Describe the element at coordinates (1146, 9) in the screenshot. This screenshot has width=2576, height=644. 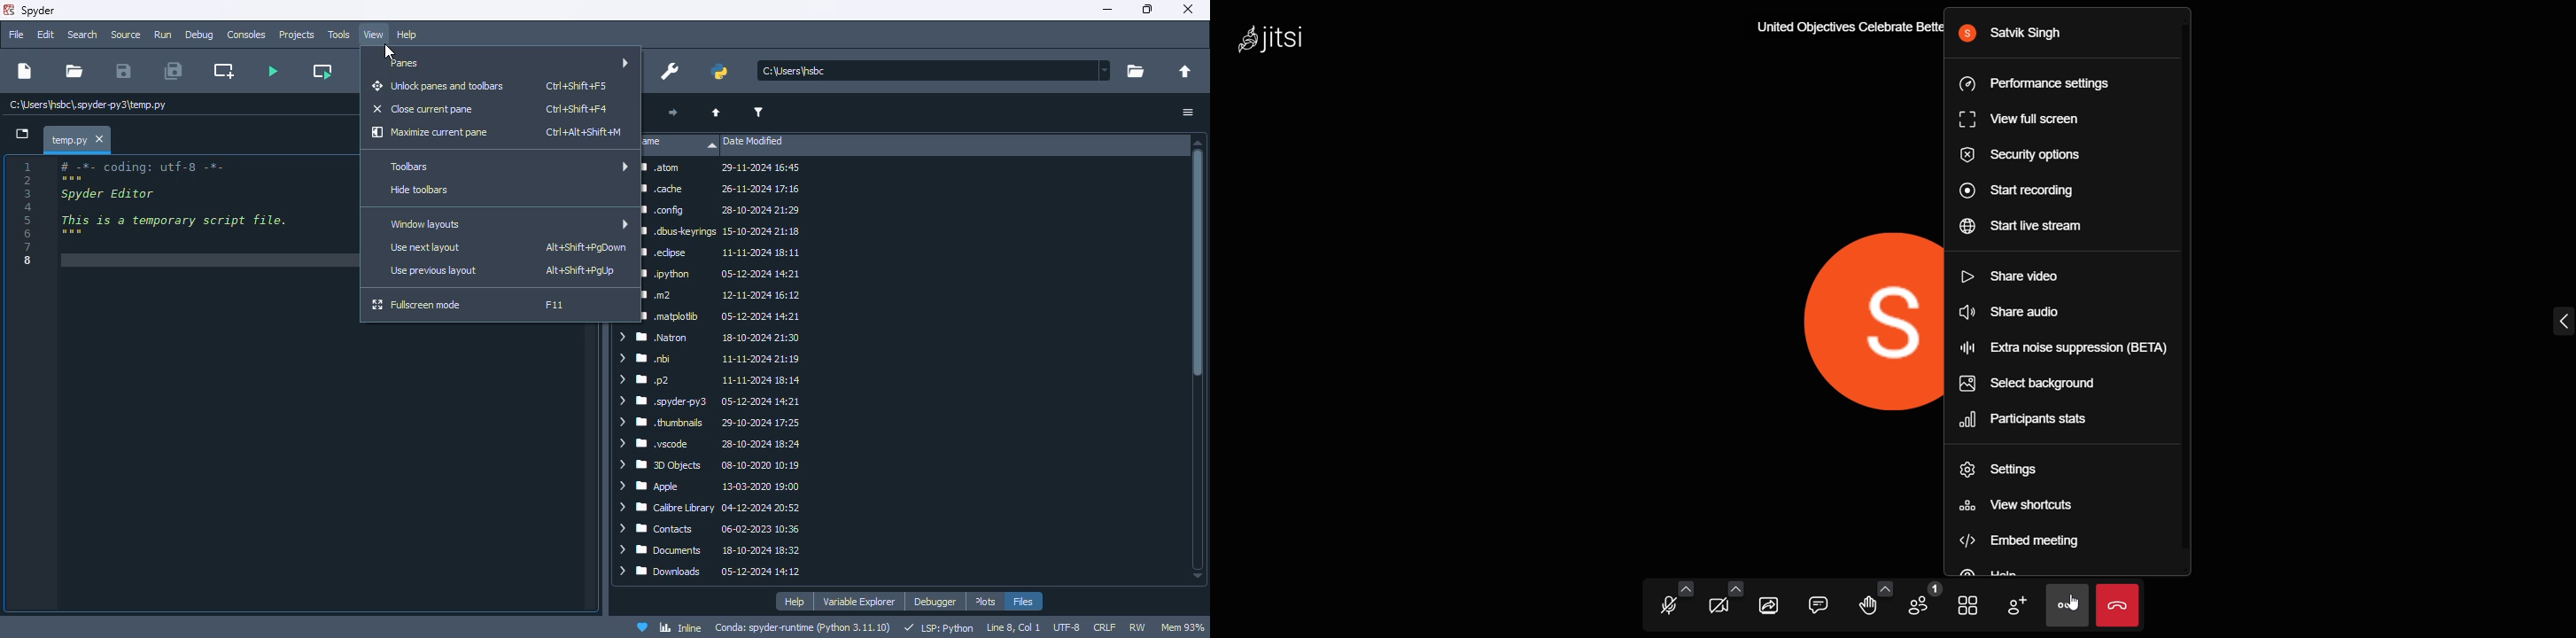
I see `maximize` at that location.